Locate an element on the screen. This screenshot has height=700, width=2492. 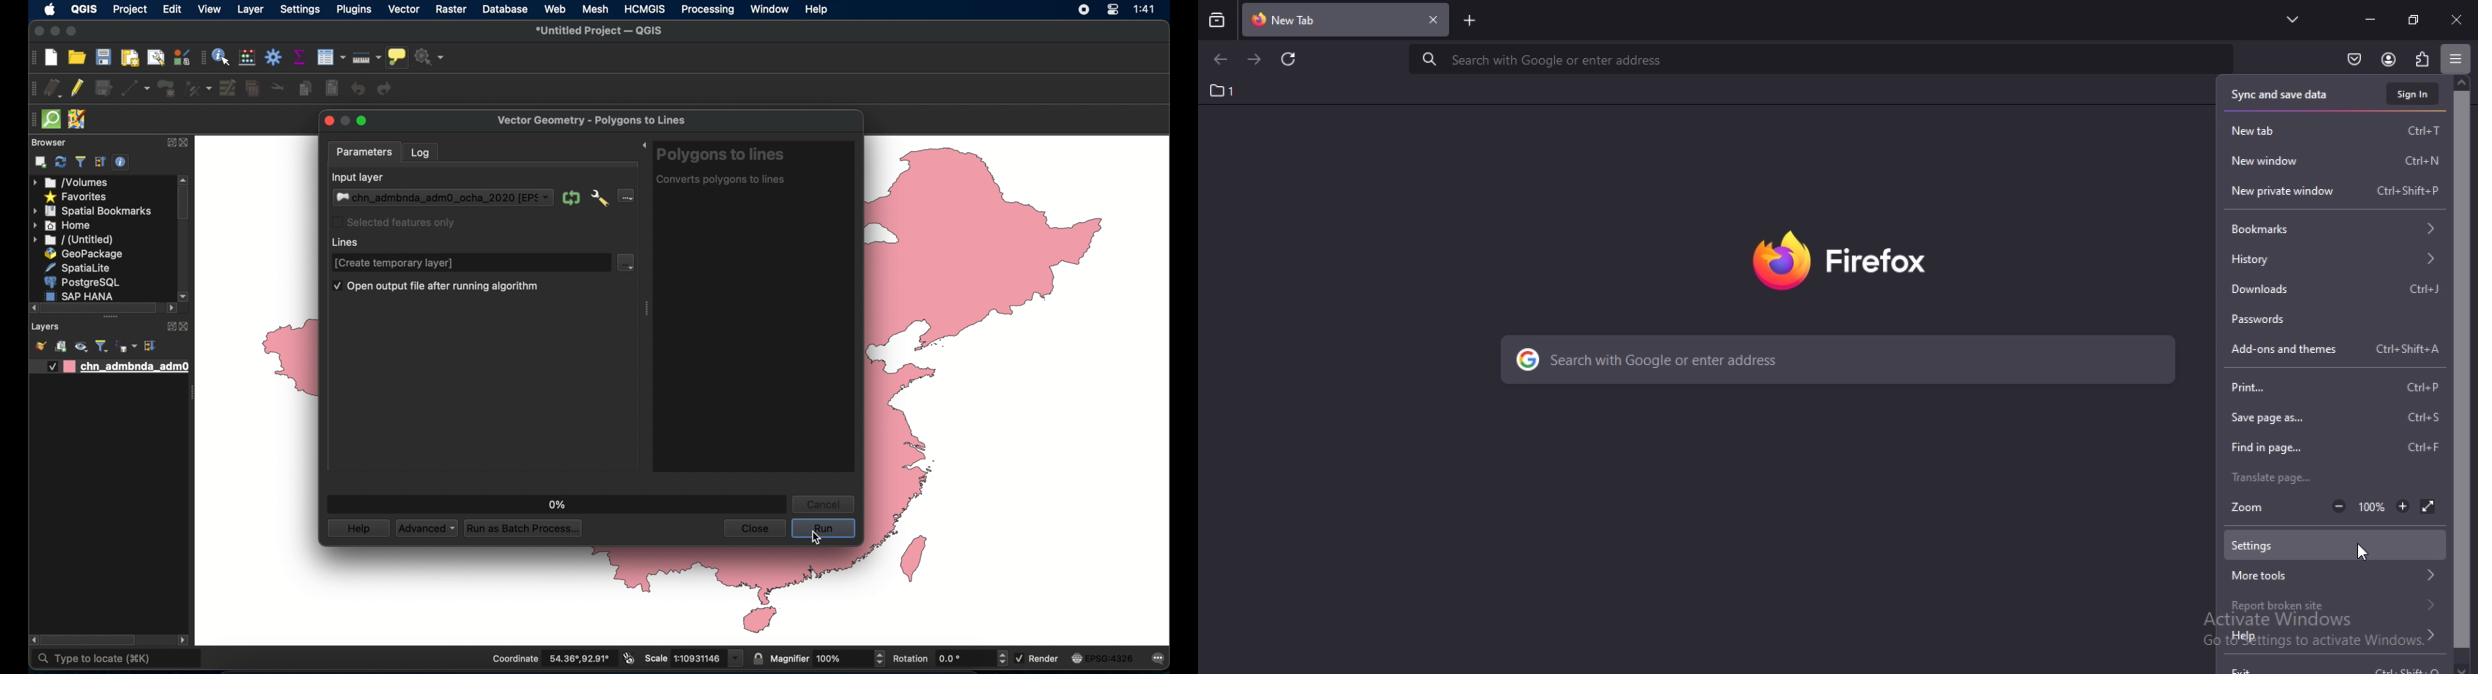
cursor is located at coordinates (2360, 553).